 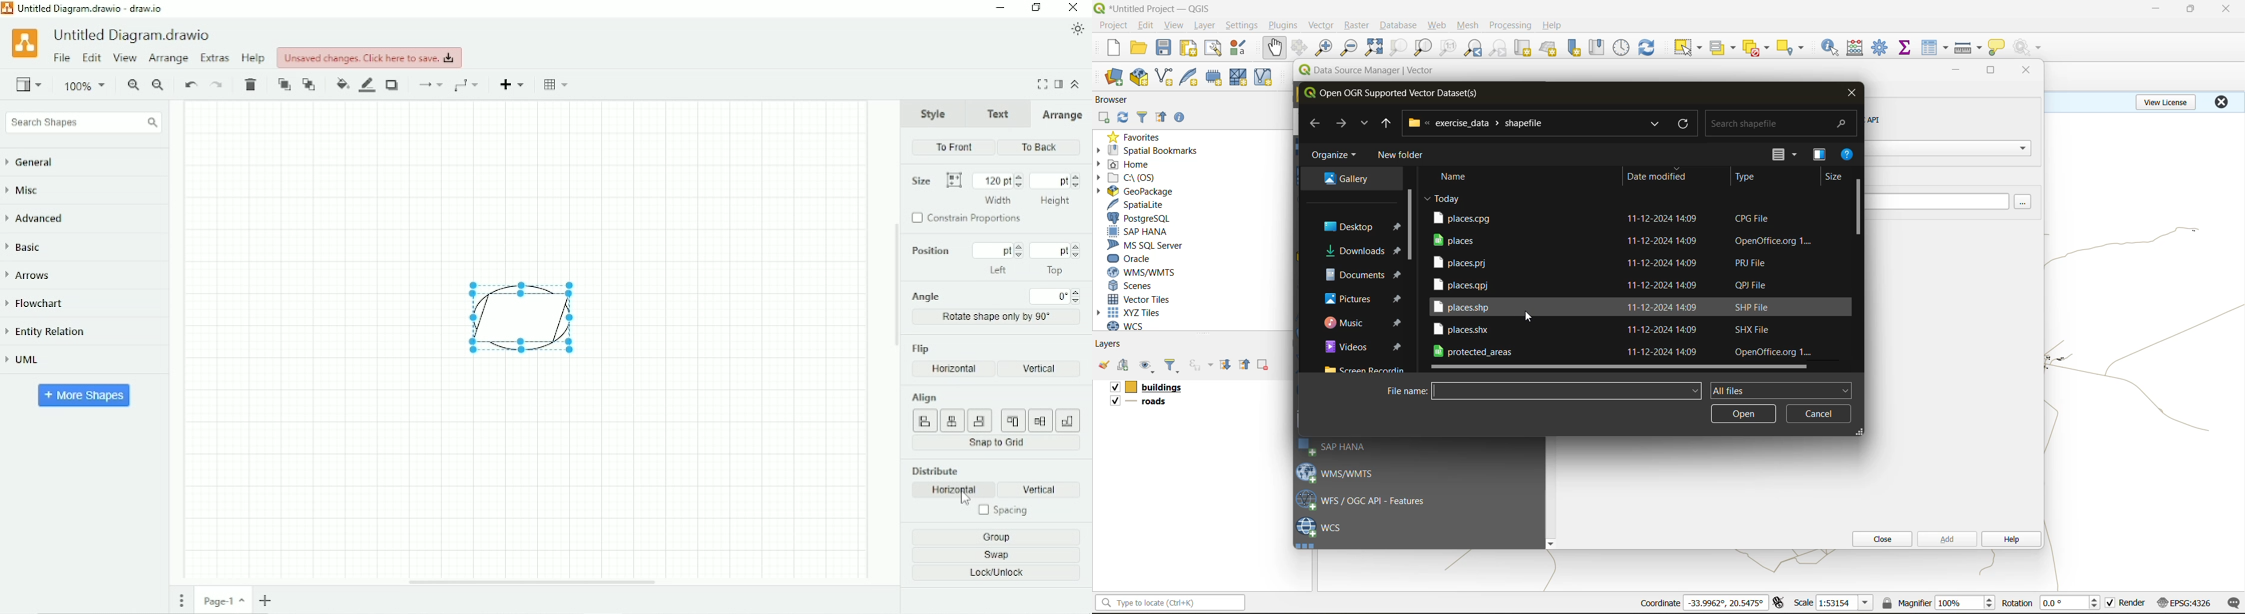 What do you see at coordinates (1935, 49) in the screenshot?
I see `attributes table` at bounding box center [1935, 49].